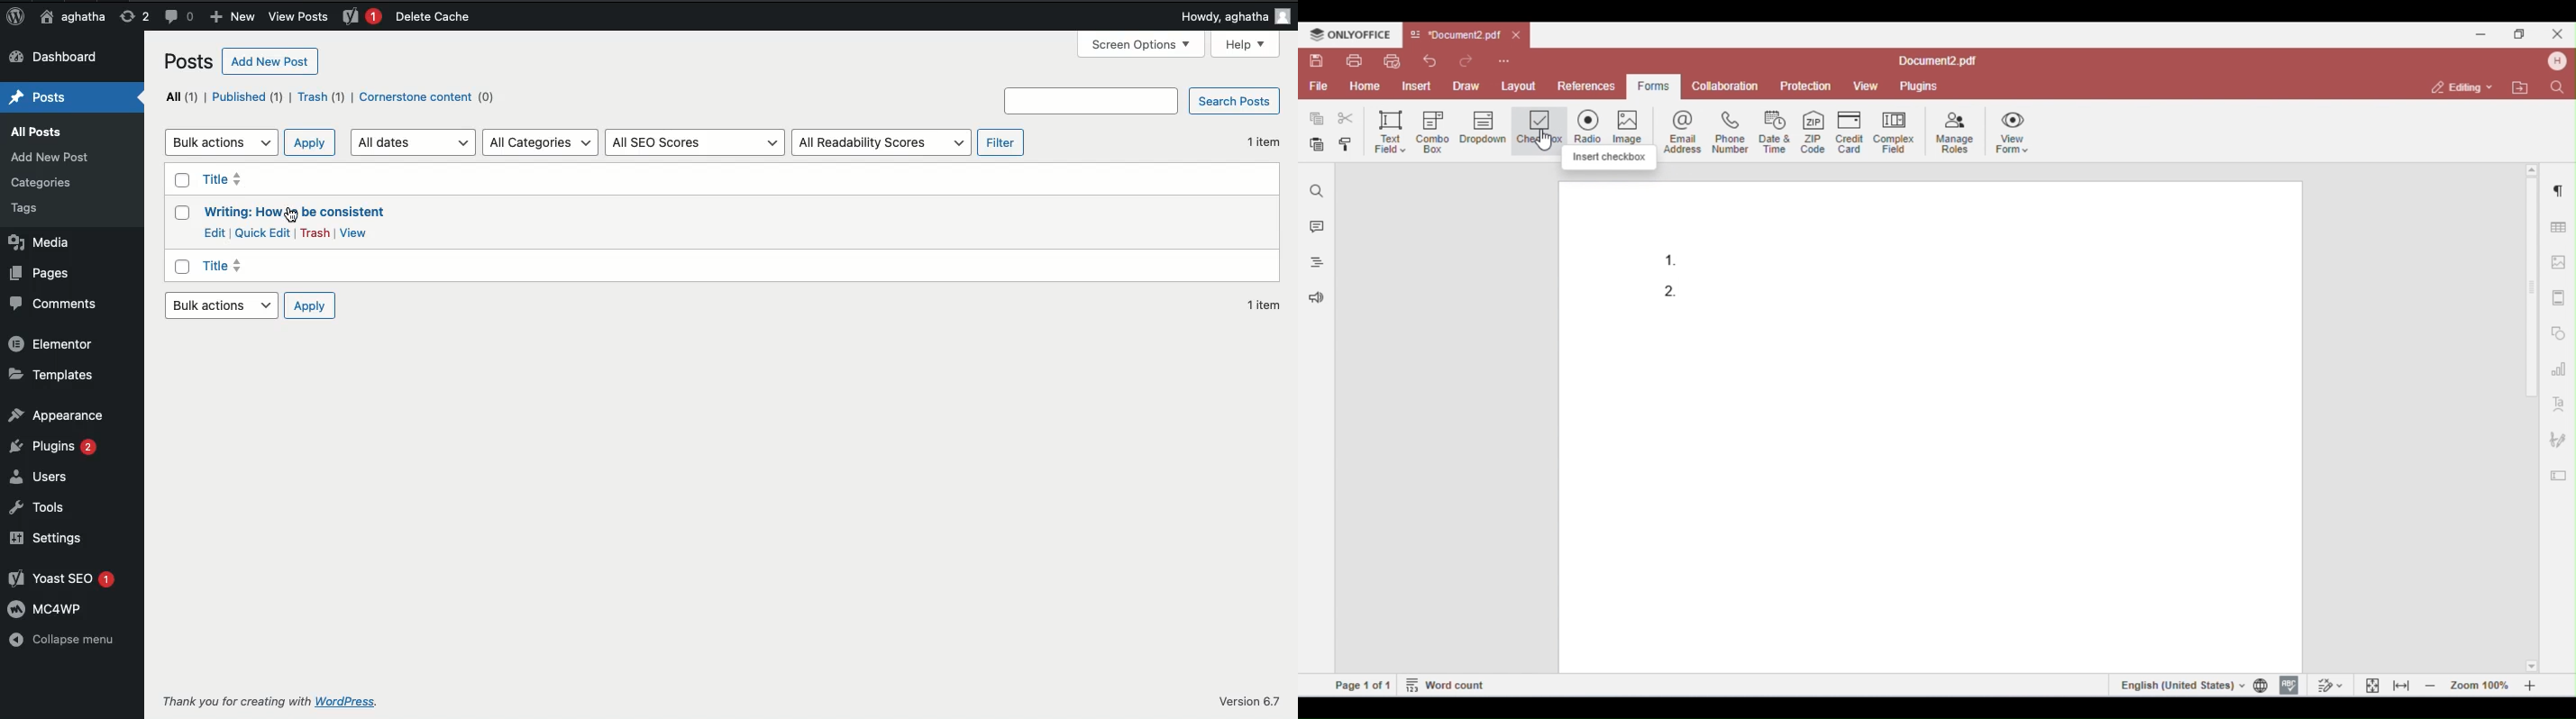 The height and width of the screenshot is (728, 2576). What do you see at coordinates (54, 157) in the screenshot?
I see `Add New Post` at bounding box center [54, 157].